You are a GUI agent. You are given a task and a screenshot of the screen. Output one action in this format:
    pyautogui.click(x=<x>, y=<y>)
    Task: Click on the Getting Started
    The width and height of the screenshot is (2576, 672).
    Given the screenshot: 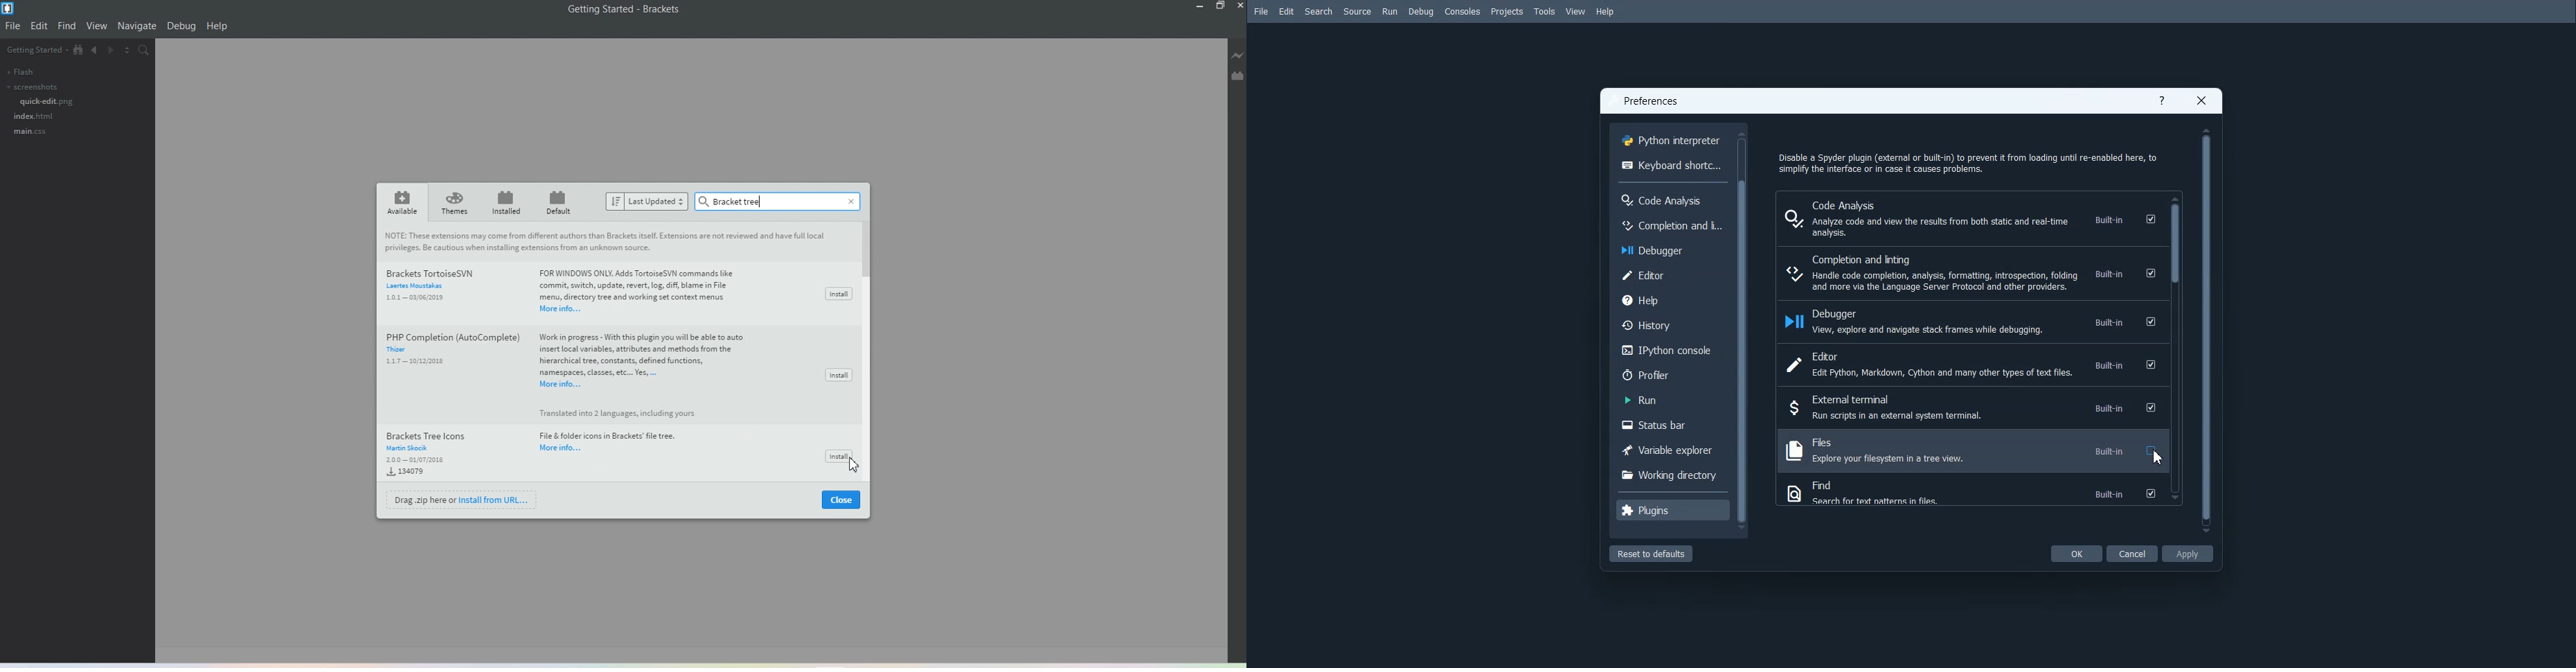 What is the action you would take?
    pyautogui.click(x=36, y=51)
    